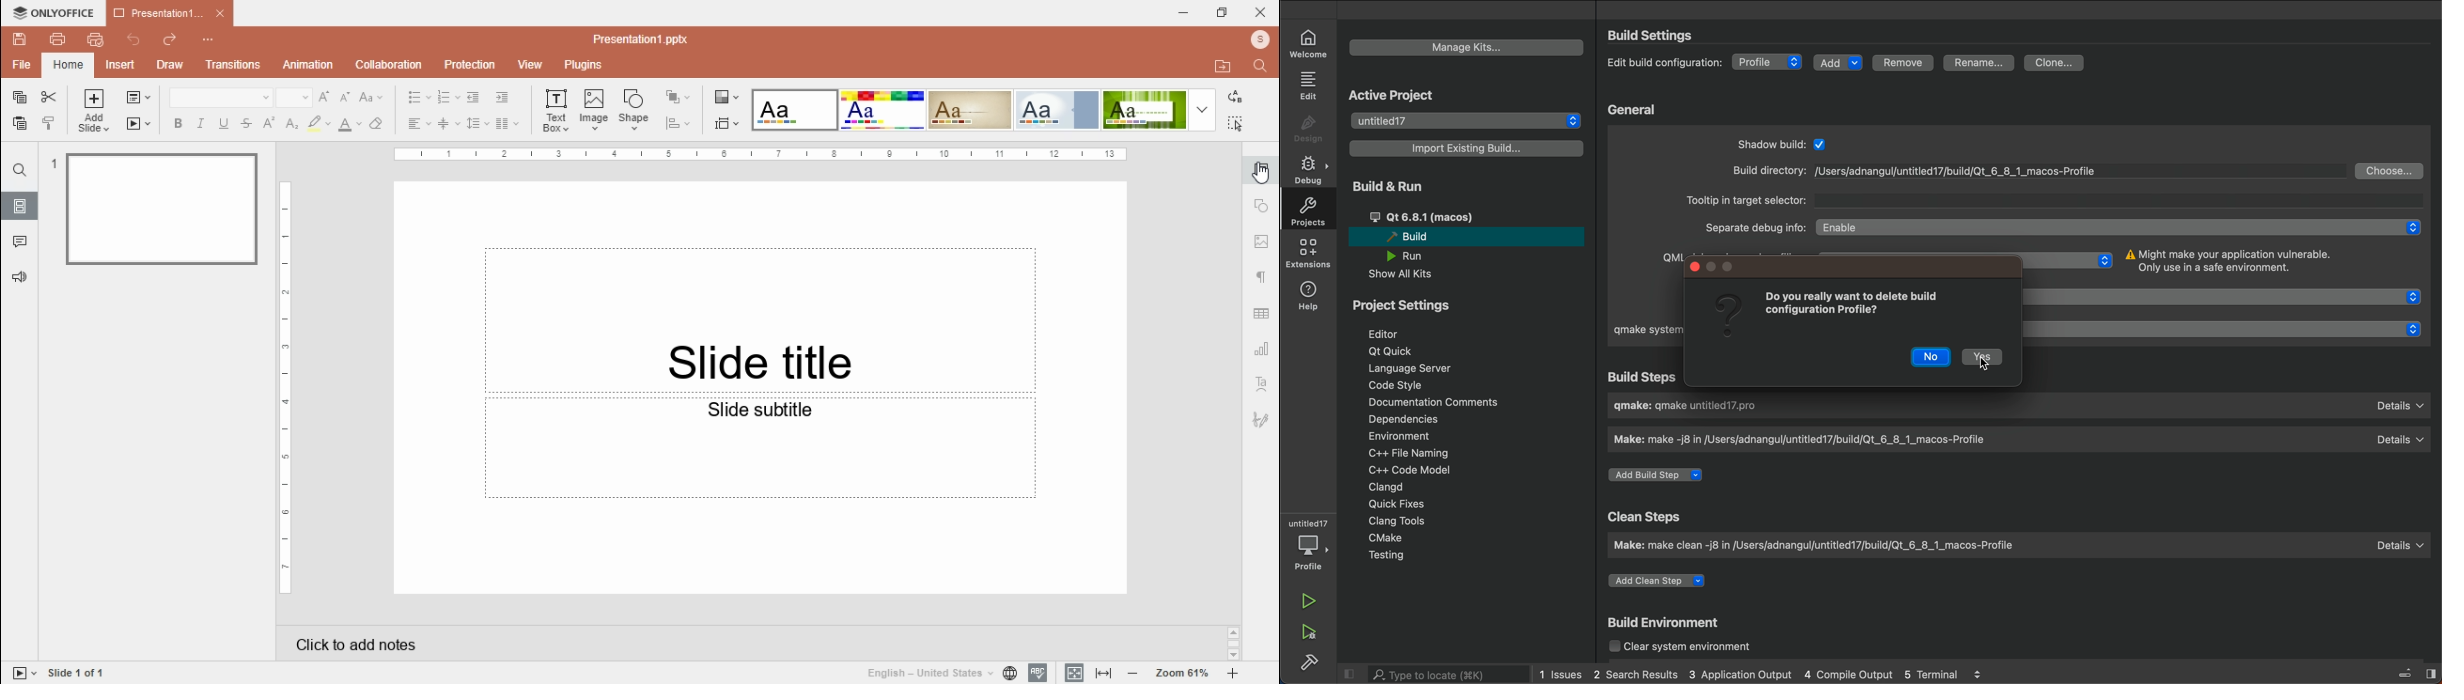 Image resolution: width=2464 pixels, height=700 pixels. I want to click on restore, so click(1222, 12).